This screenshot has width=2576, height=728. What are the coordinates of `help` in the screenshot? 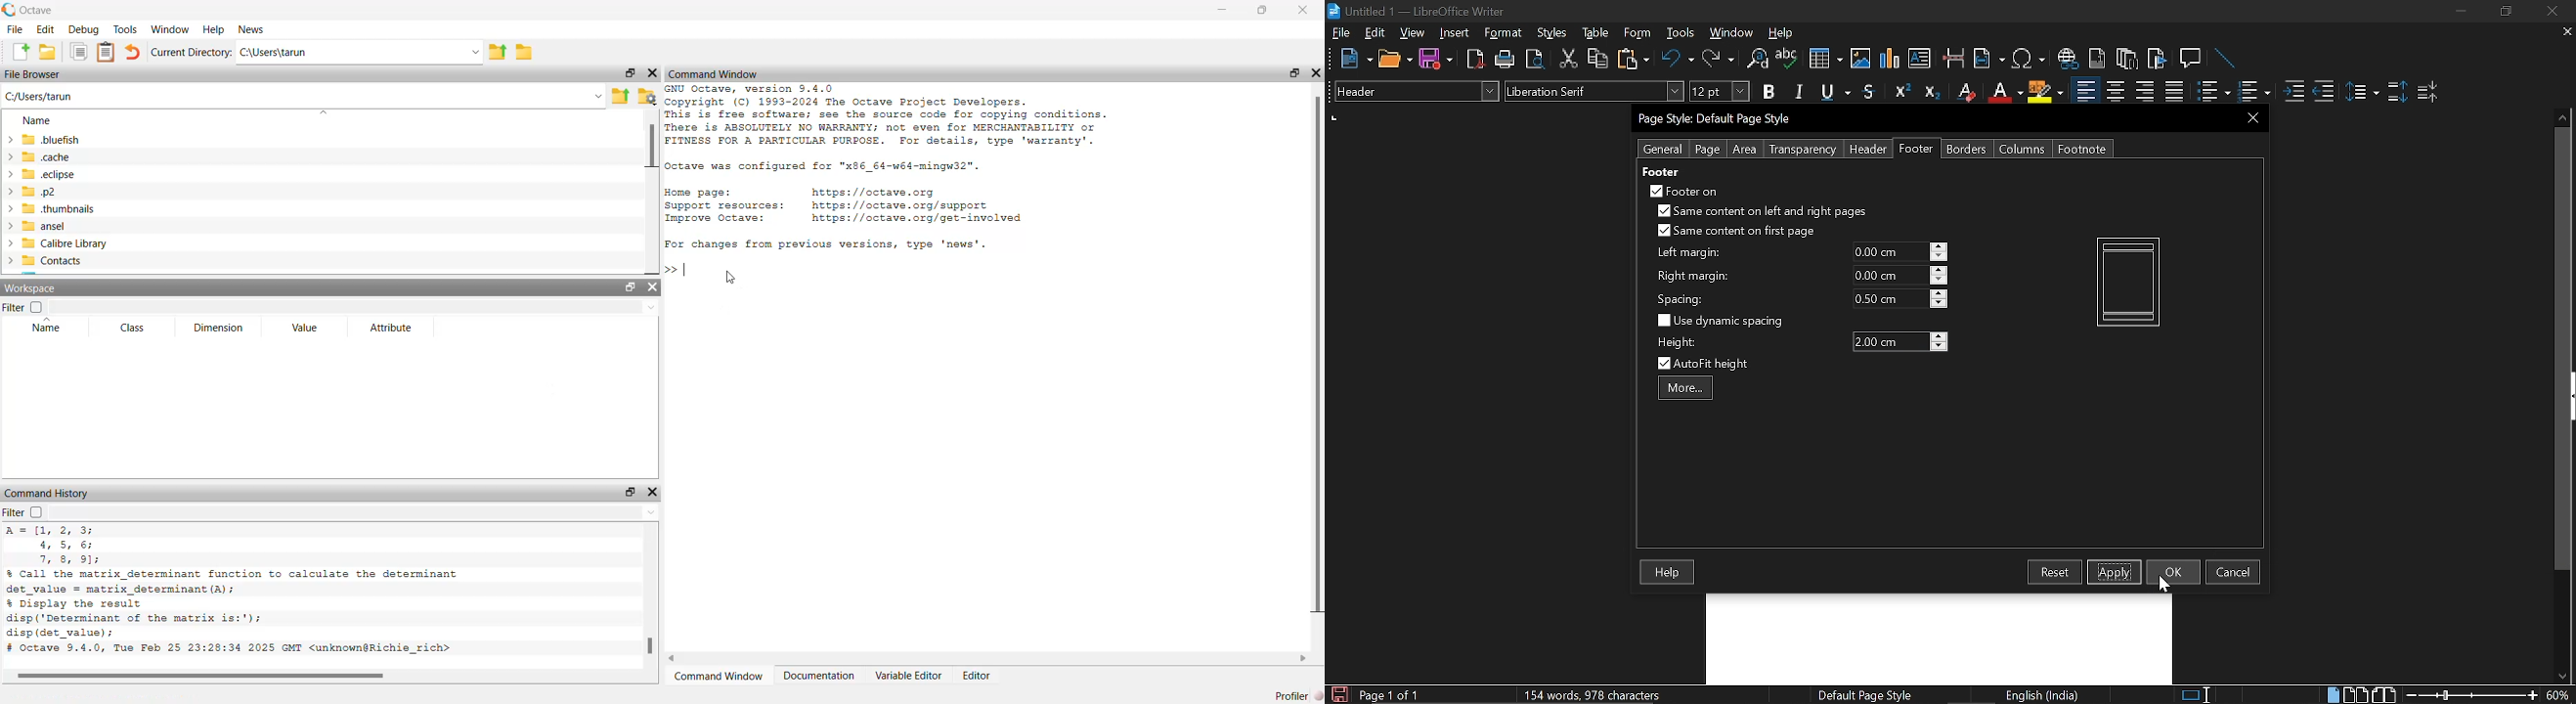 It's located at (214, 28).